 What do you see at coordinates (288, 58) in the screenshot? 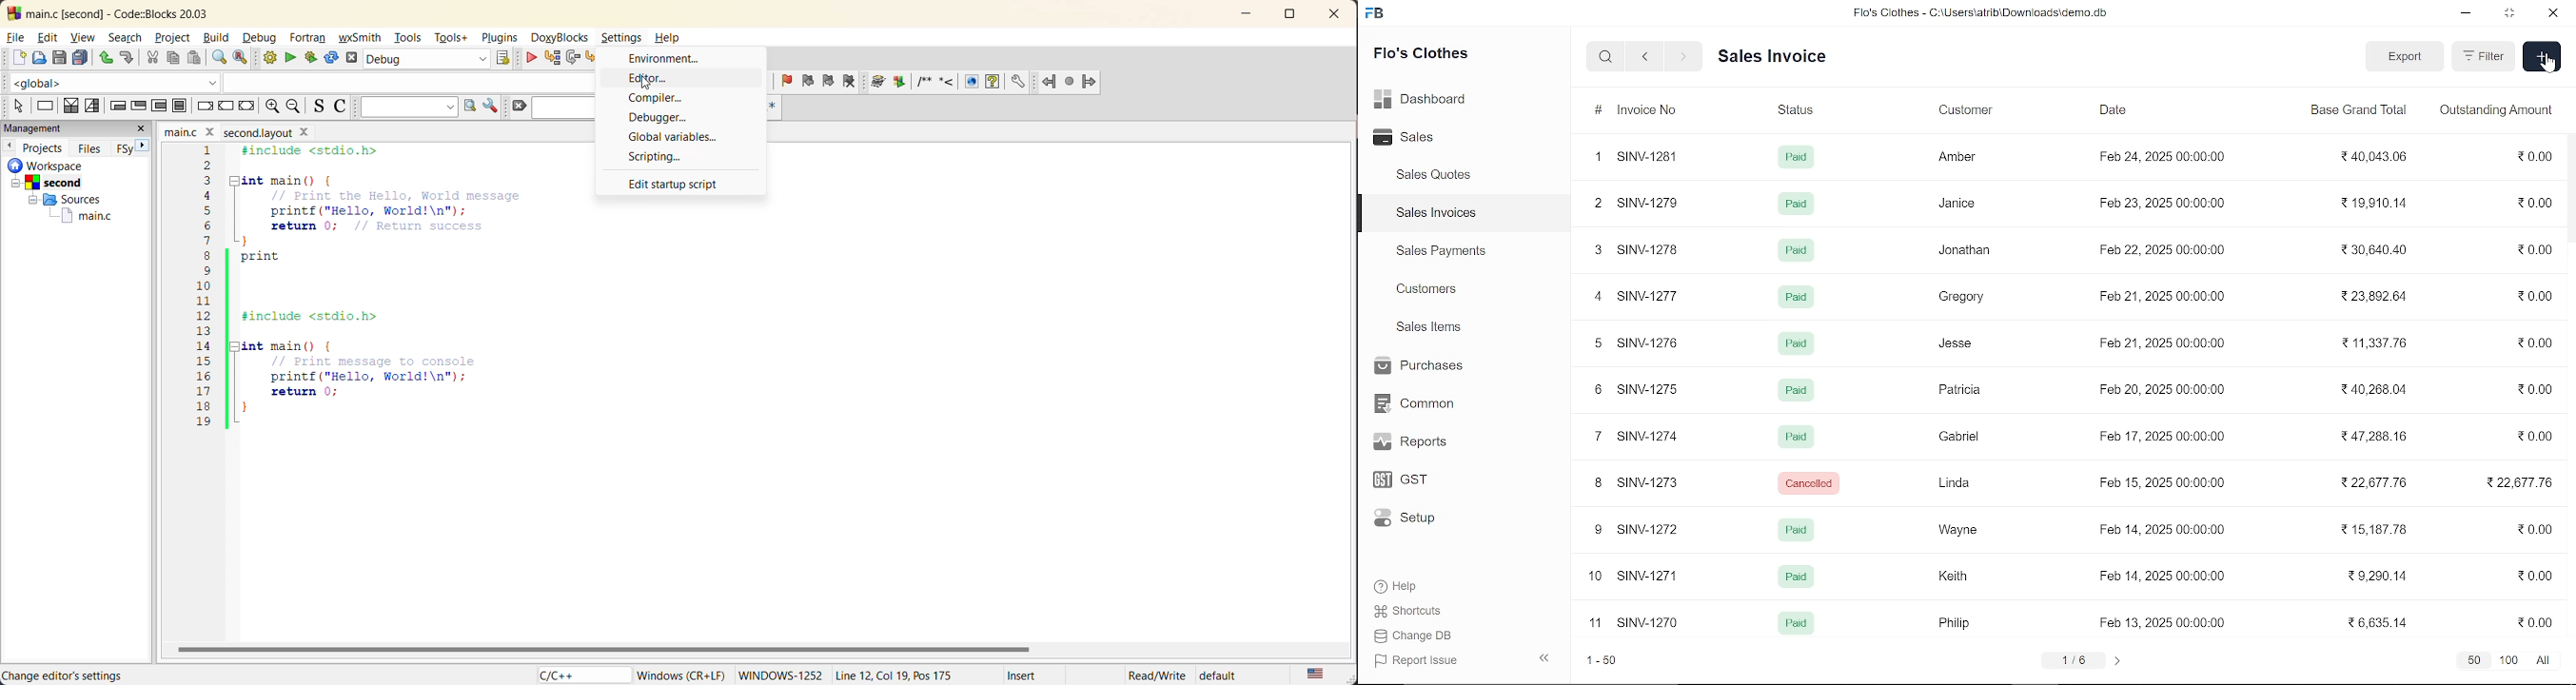
I see `run` at bounding box center [288, 58].